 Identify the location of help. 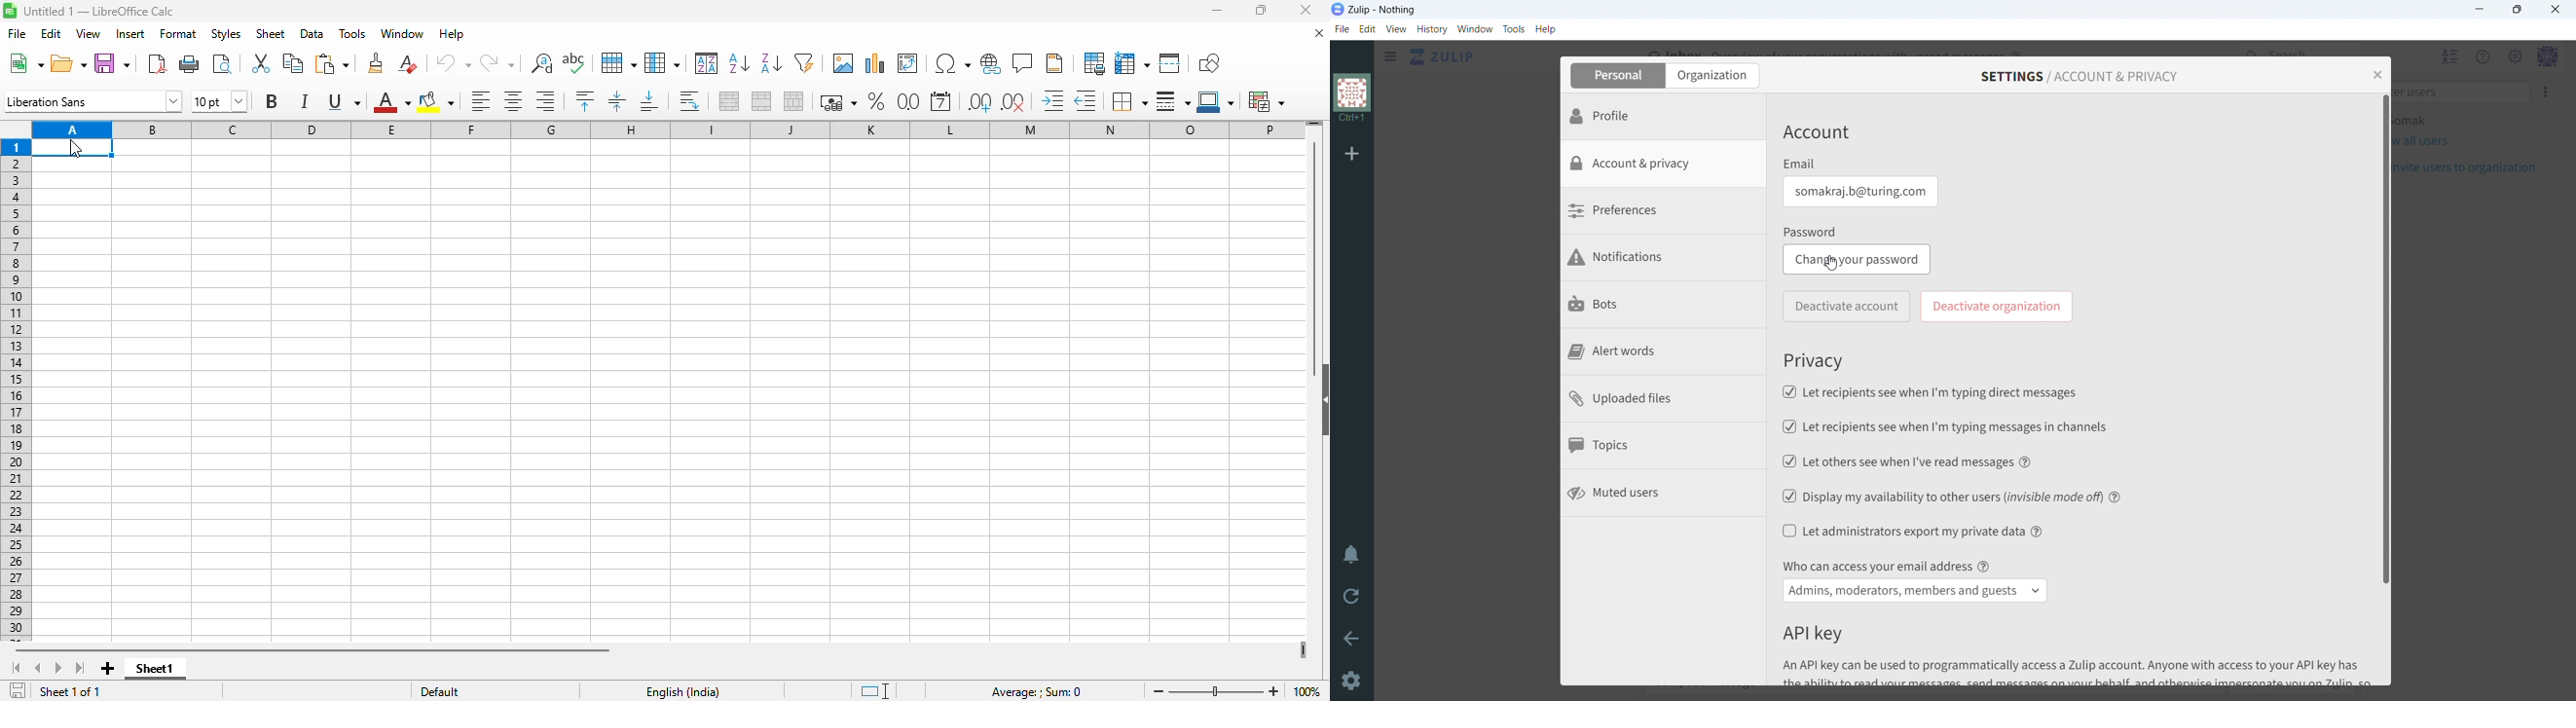
(1545, 29).